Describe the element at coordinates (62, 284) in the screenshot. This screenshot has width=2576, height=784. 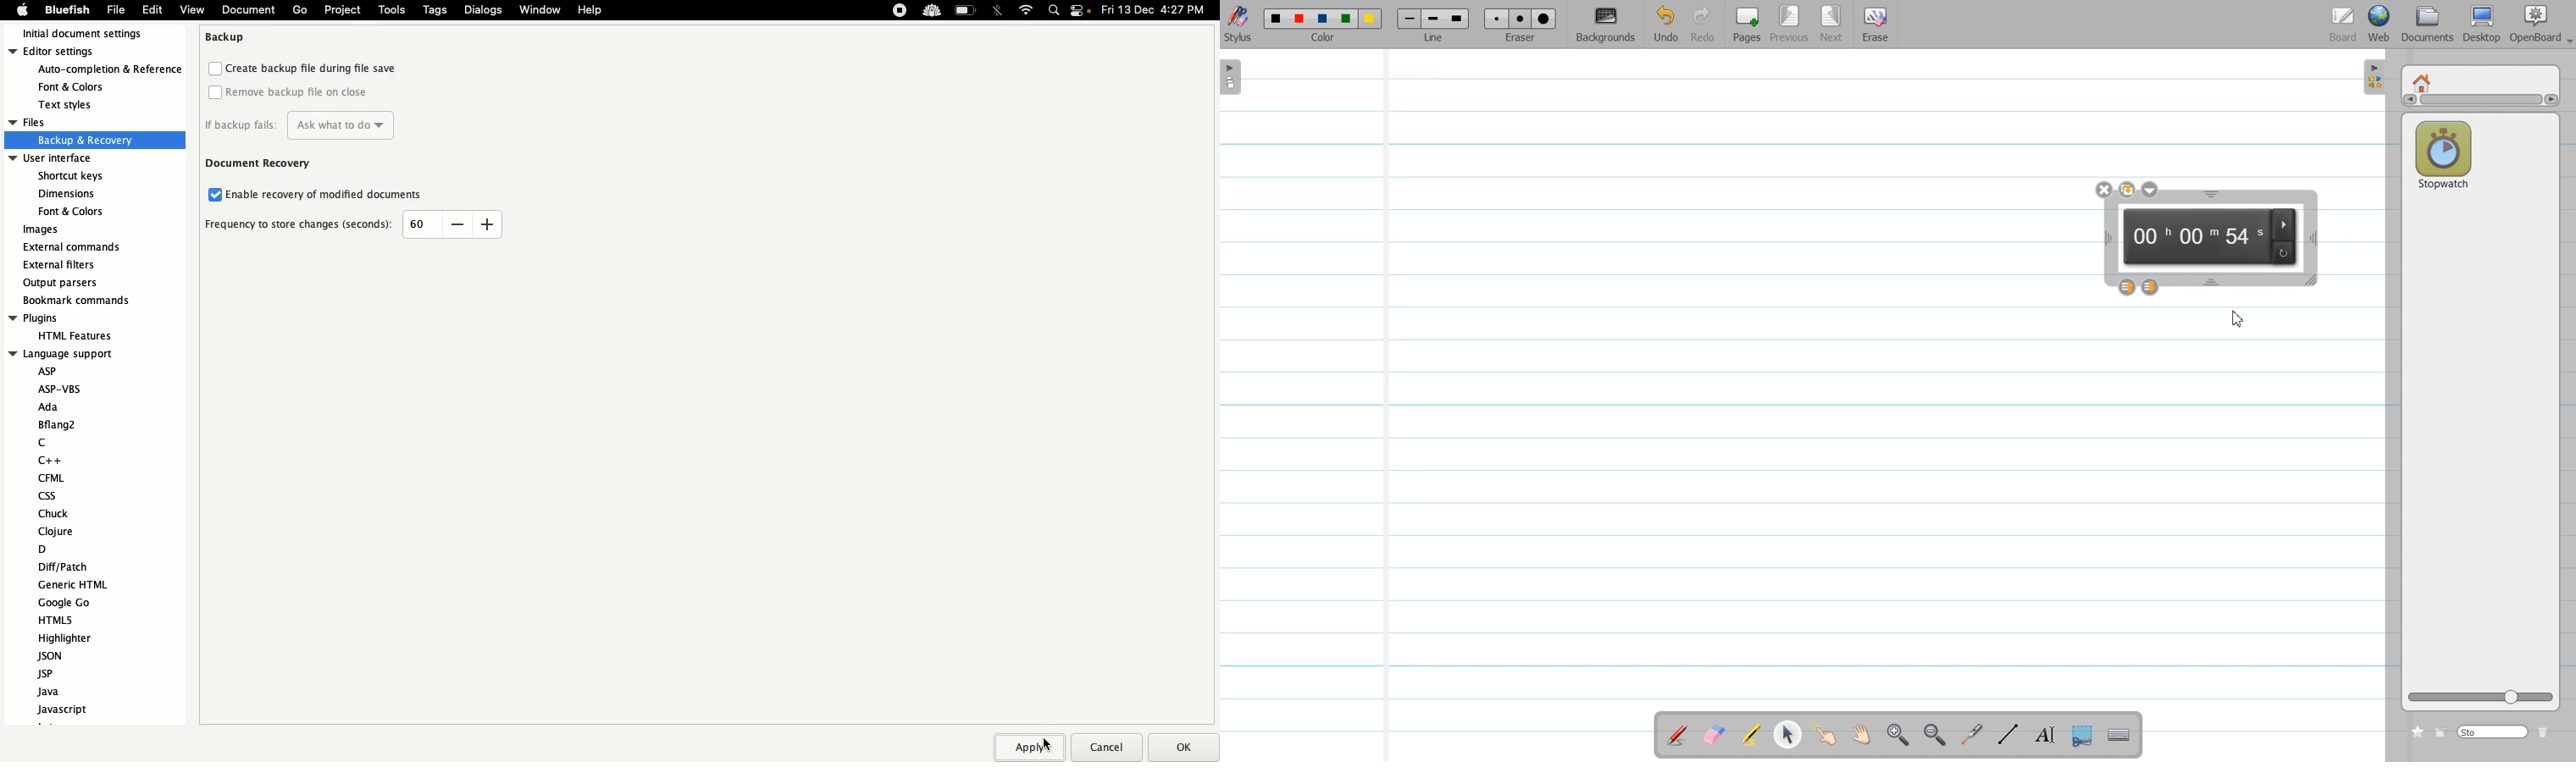
I see `Output parsers` at that location.